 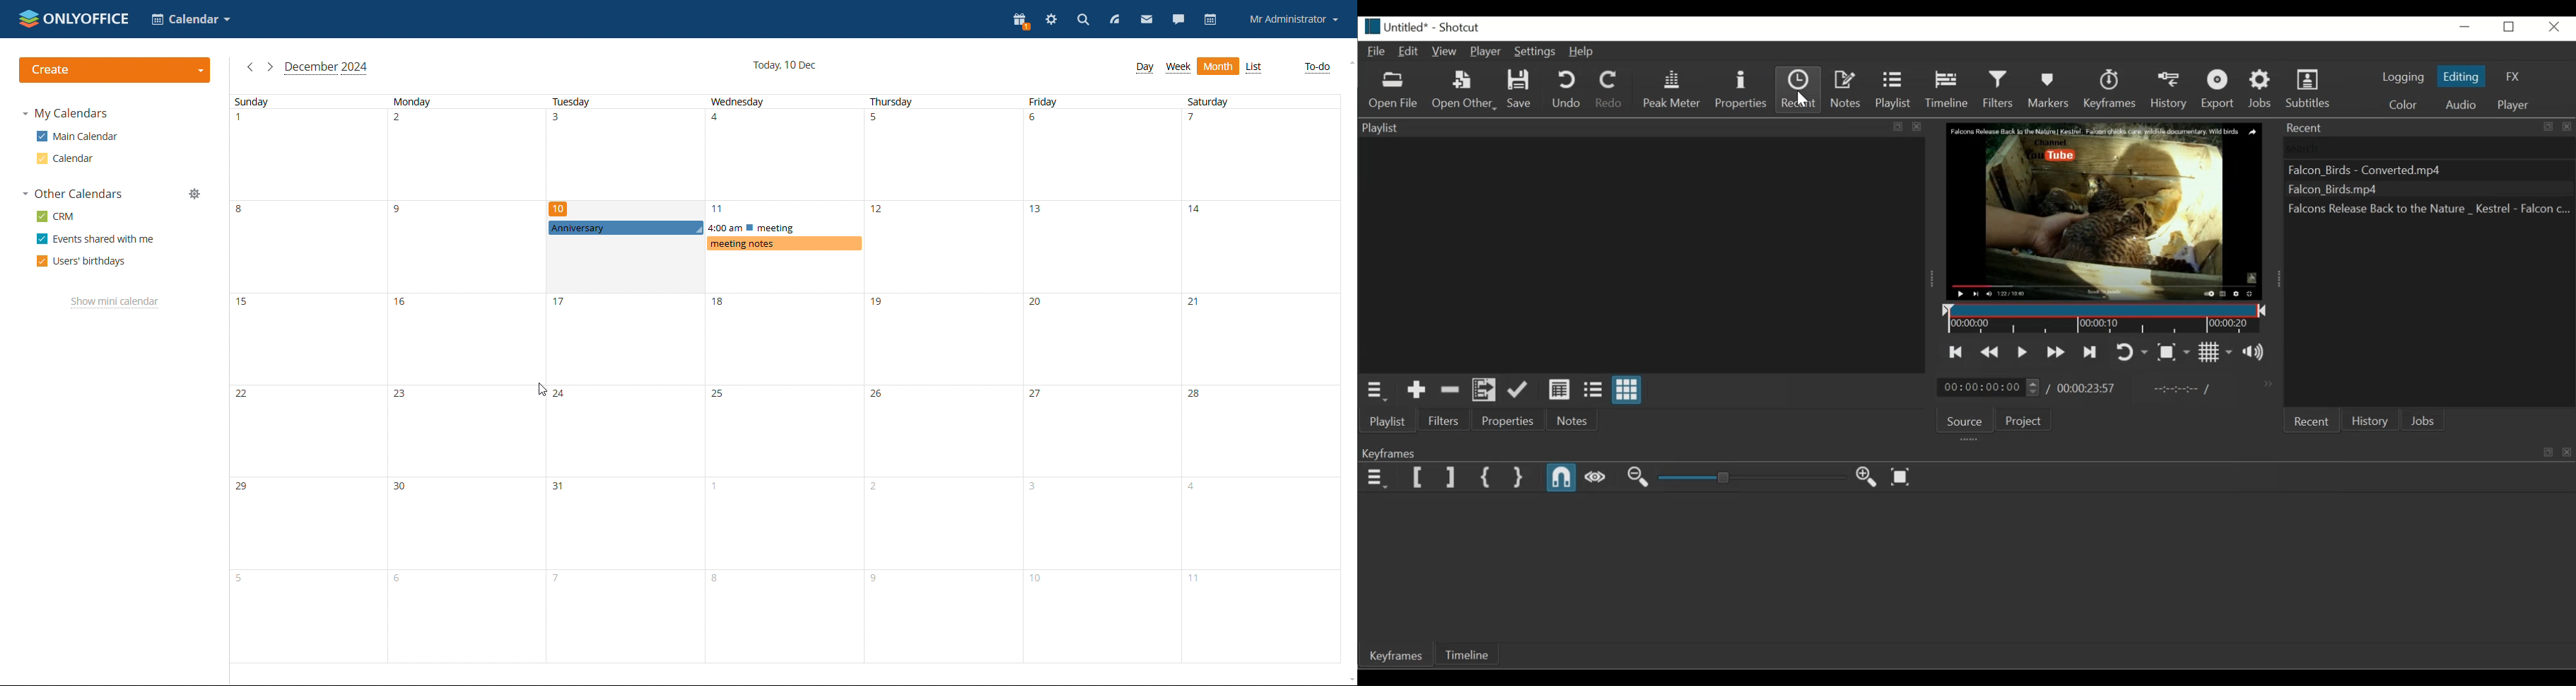 What do you see at coordinates (2461, 105) in the screenshot?
I see `Audio` at bounding box center [2461, 105].